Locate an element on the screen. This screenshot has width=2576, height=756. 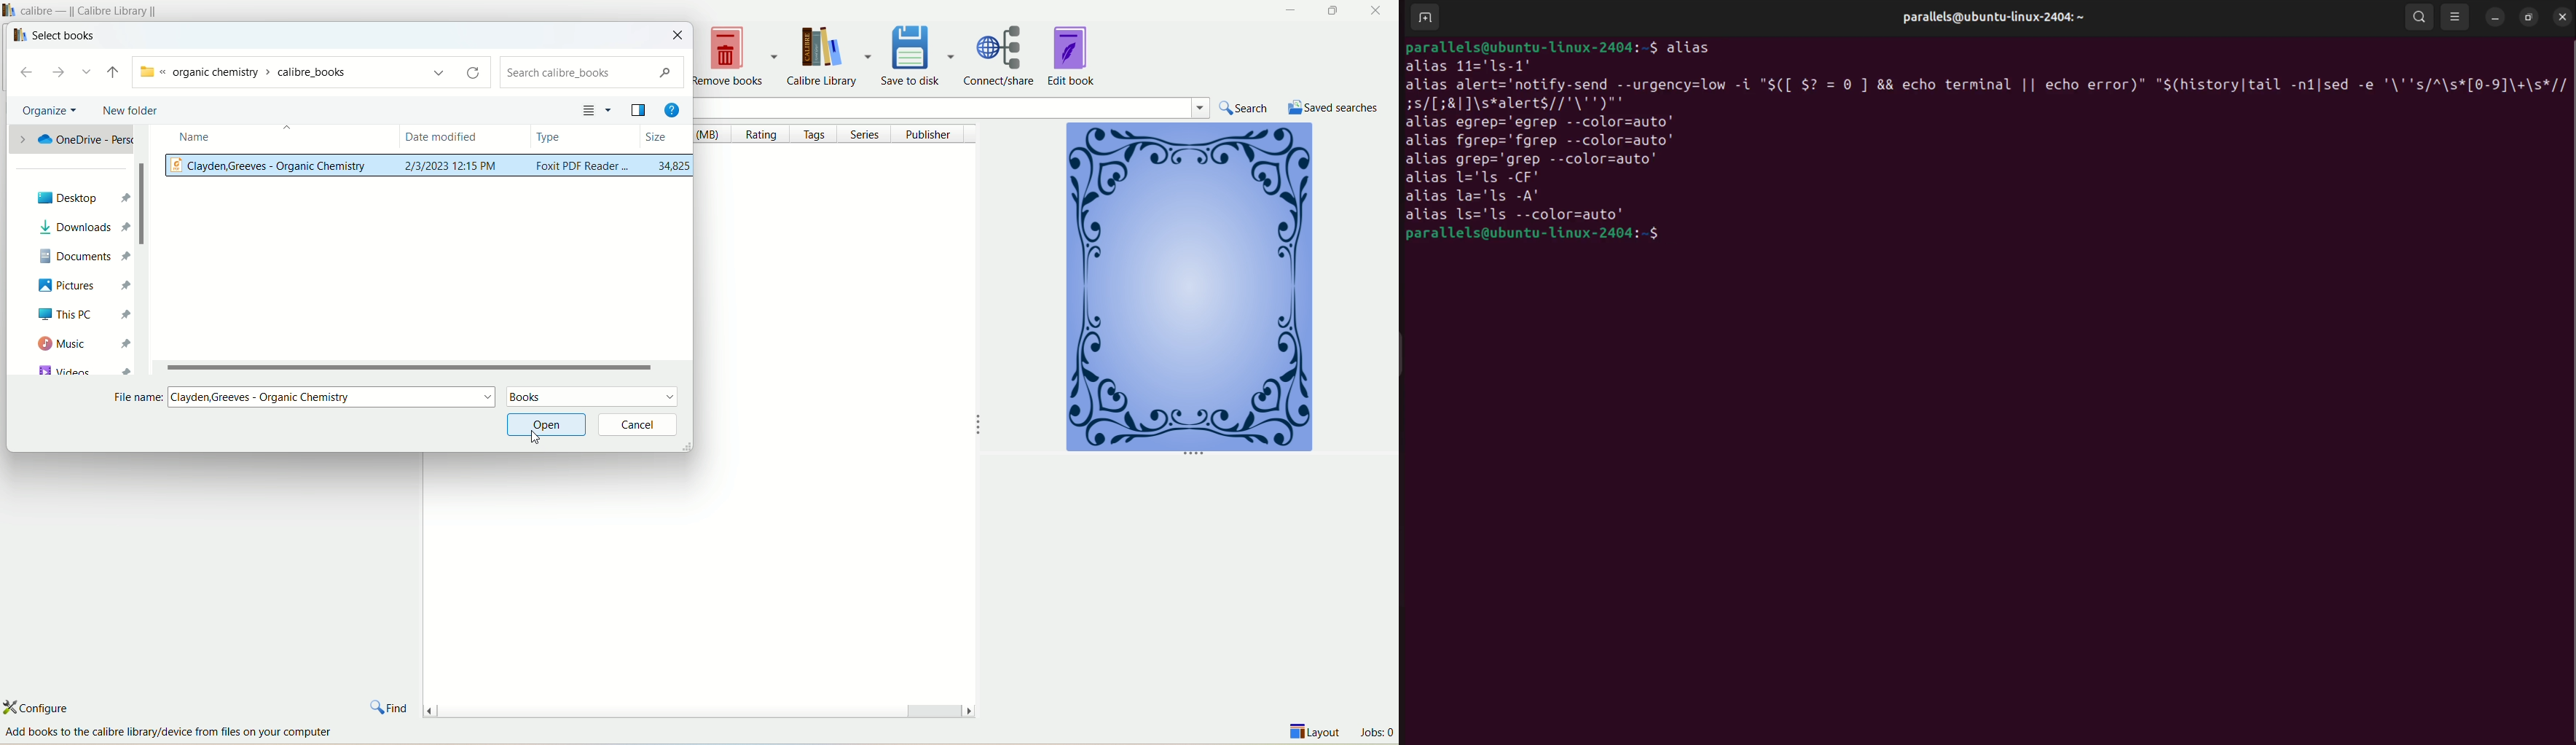
documents is located at coordinates (82, 254).